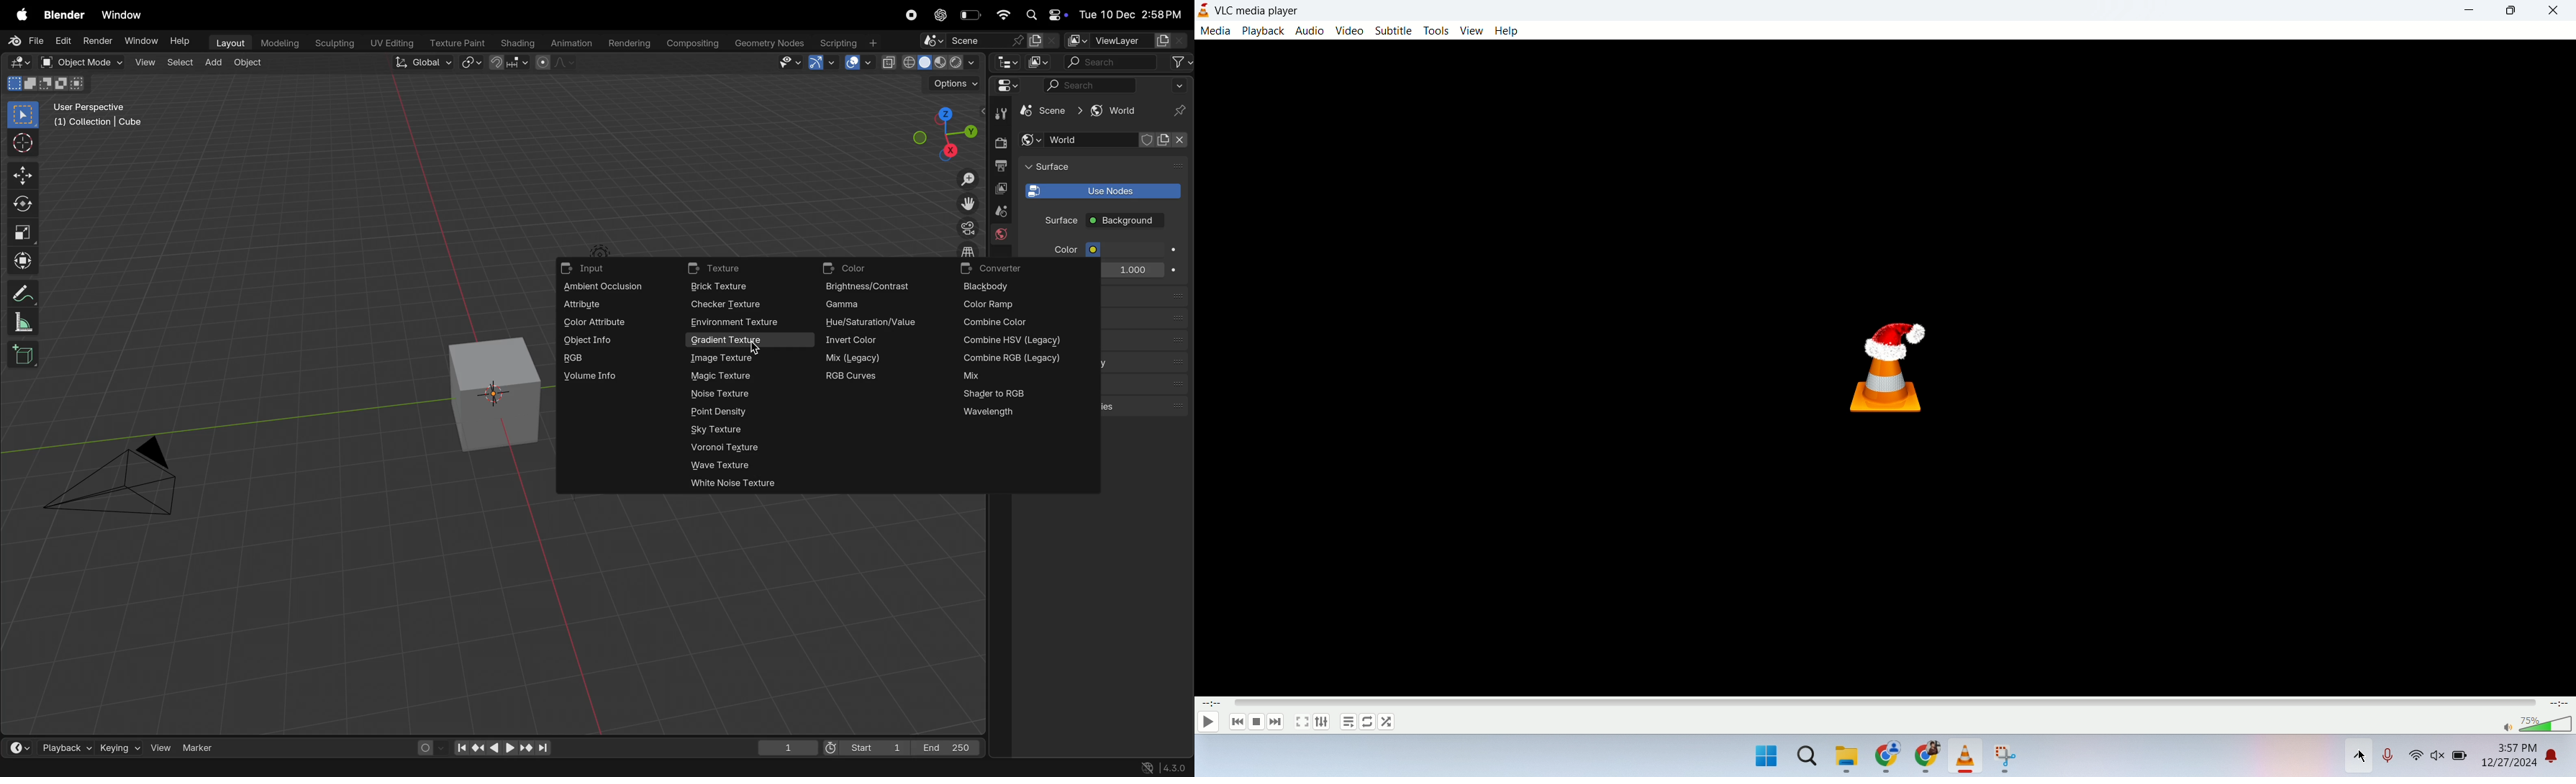 This screenshot has height=784, width=2576. What do you see at coordinates (723, 358) in the screenshot?
I see `image texture` at bounding box center [723, 358].